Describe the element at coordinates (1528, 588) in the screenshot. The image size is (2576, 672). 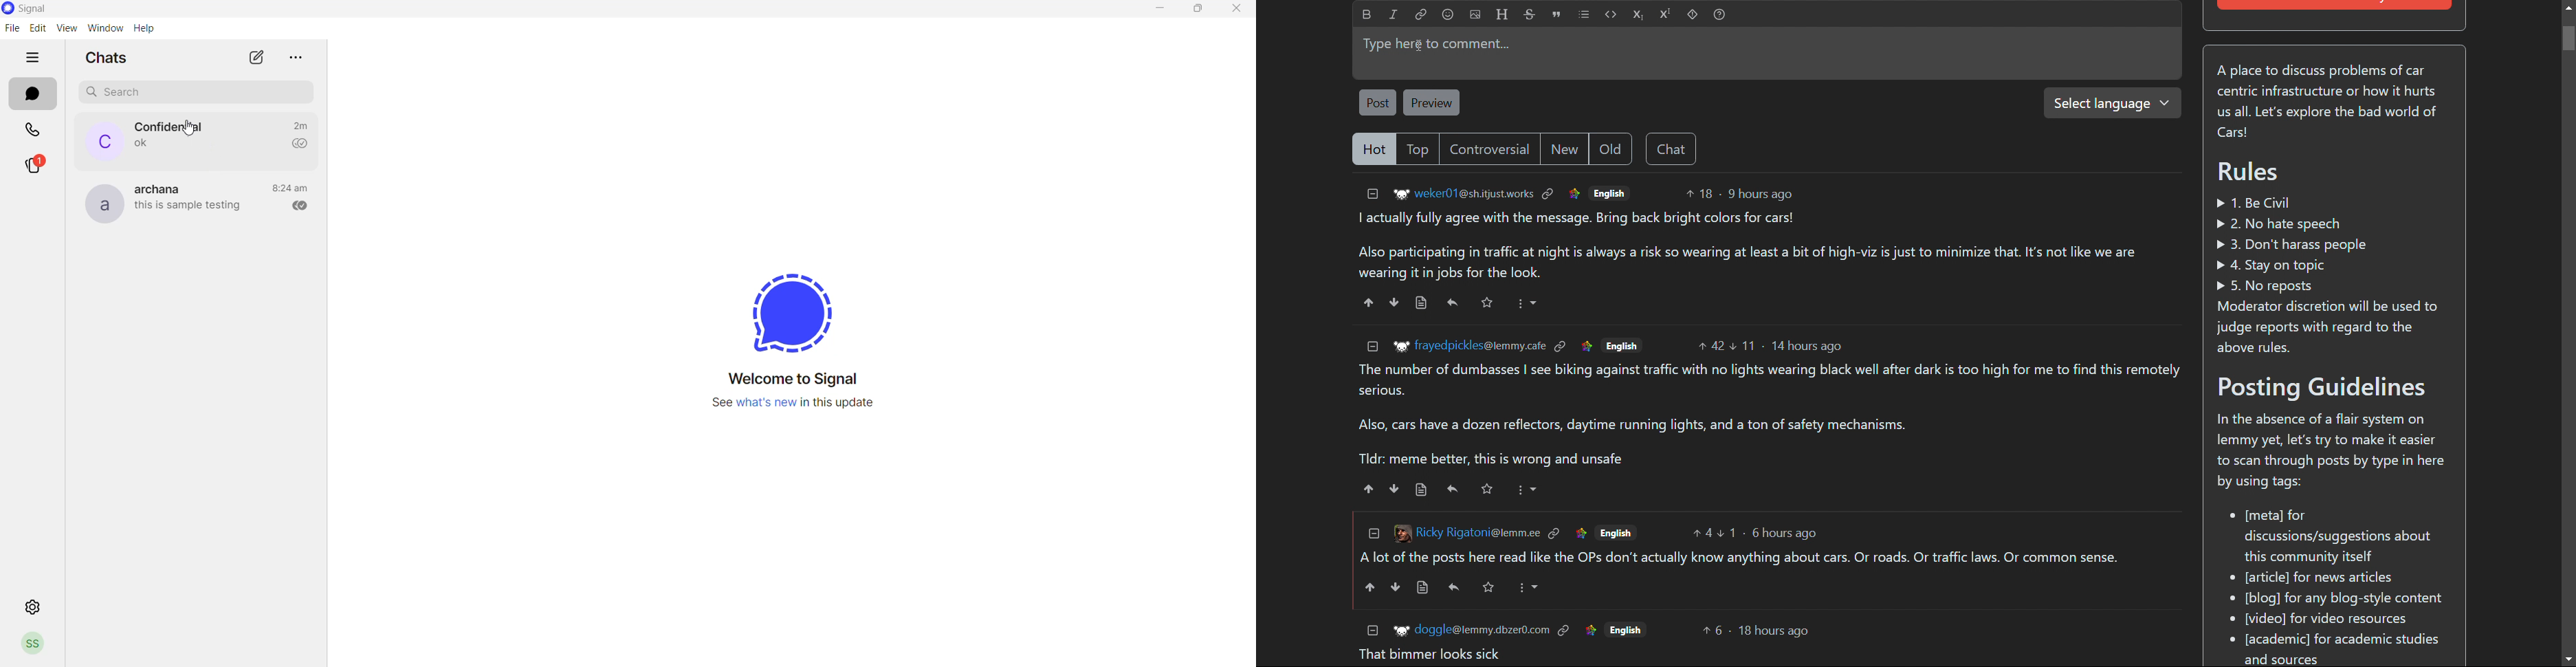
I see `More` at that location.